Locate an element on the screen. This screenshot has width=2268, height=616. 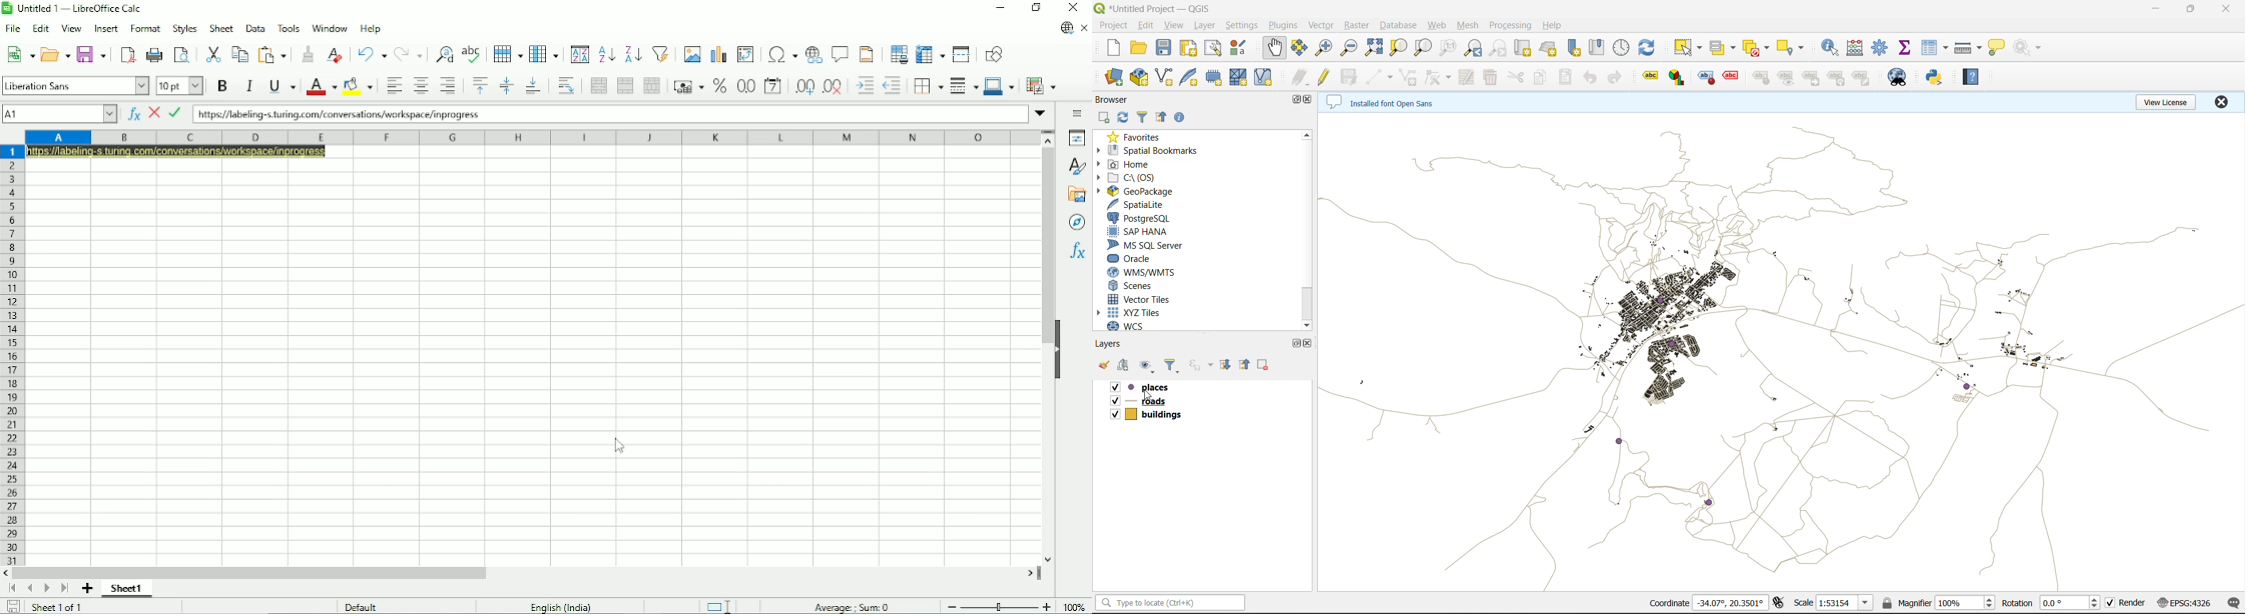
delete is located at coordinates (1490, 79).